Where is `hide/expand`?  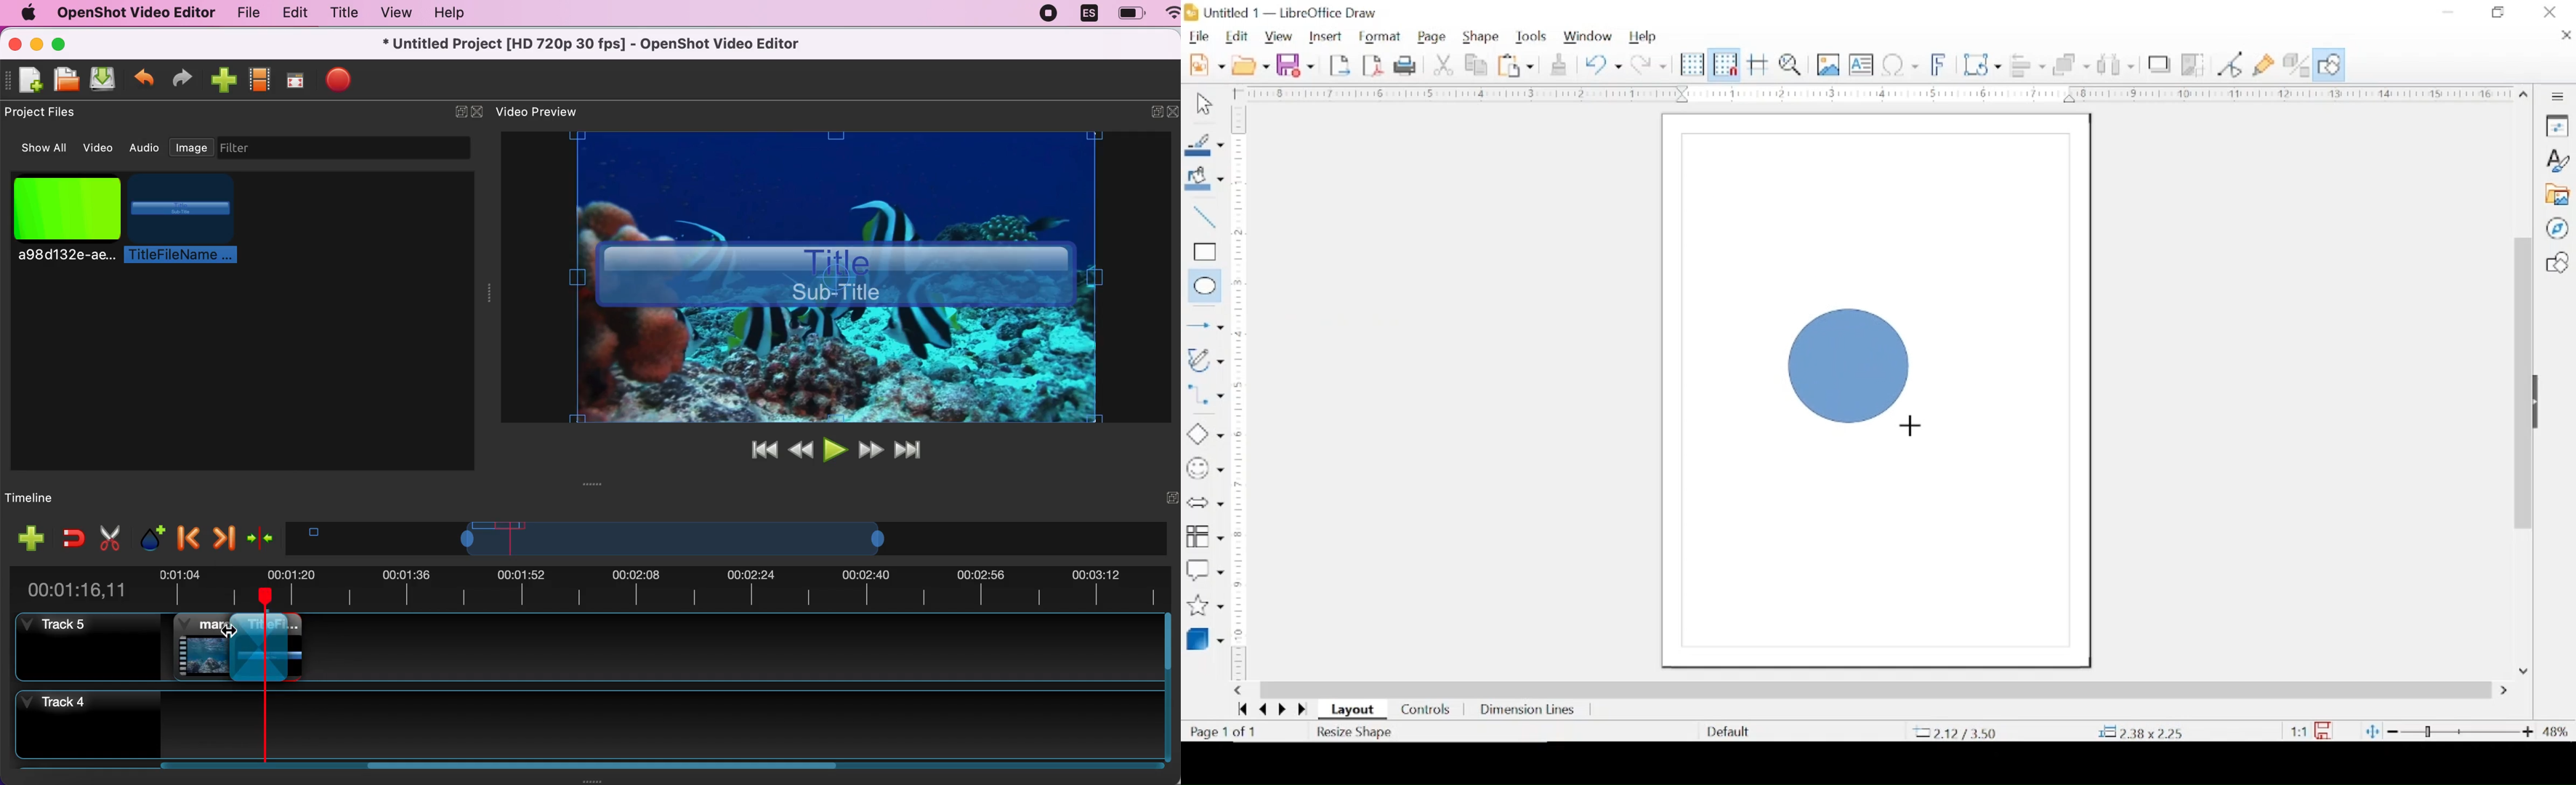
hide/expand is located at coordinates (1152, 497).